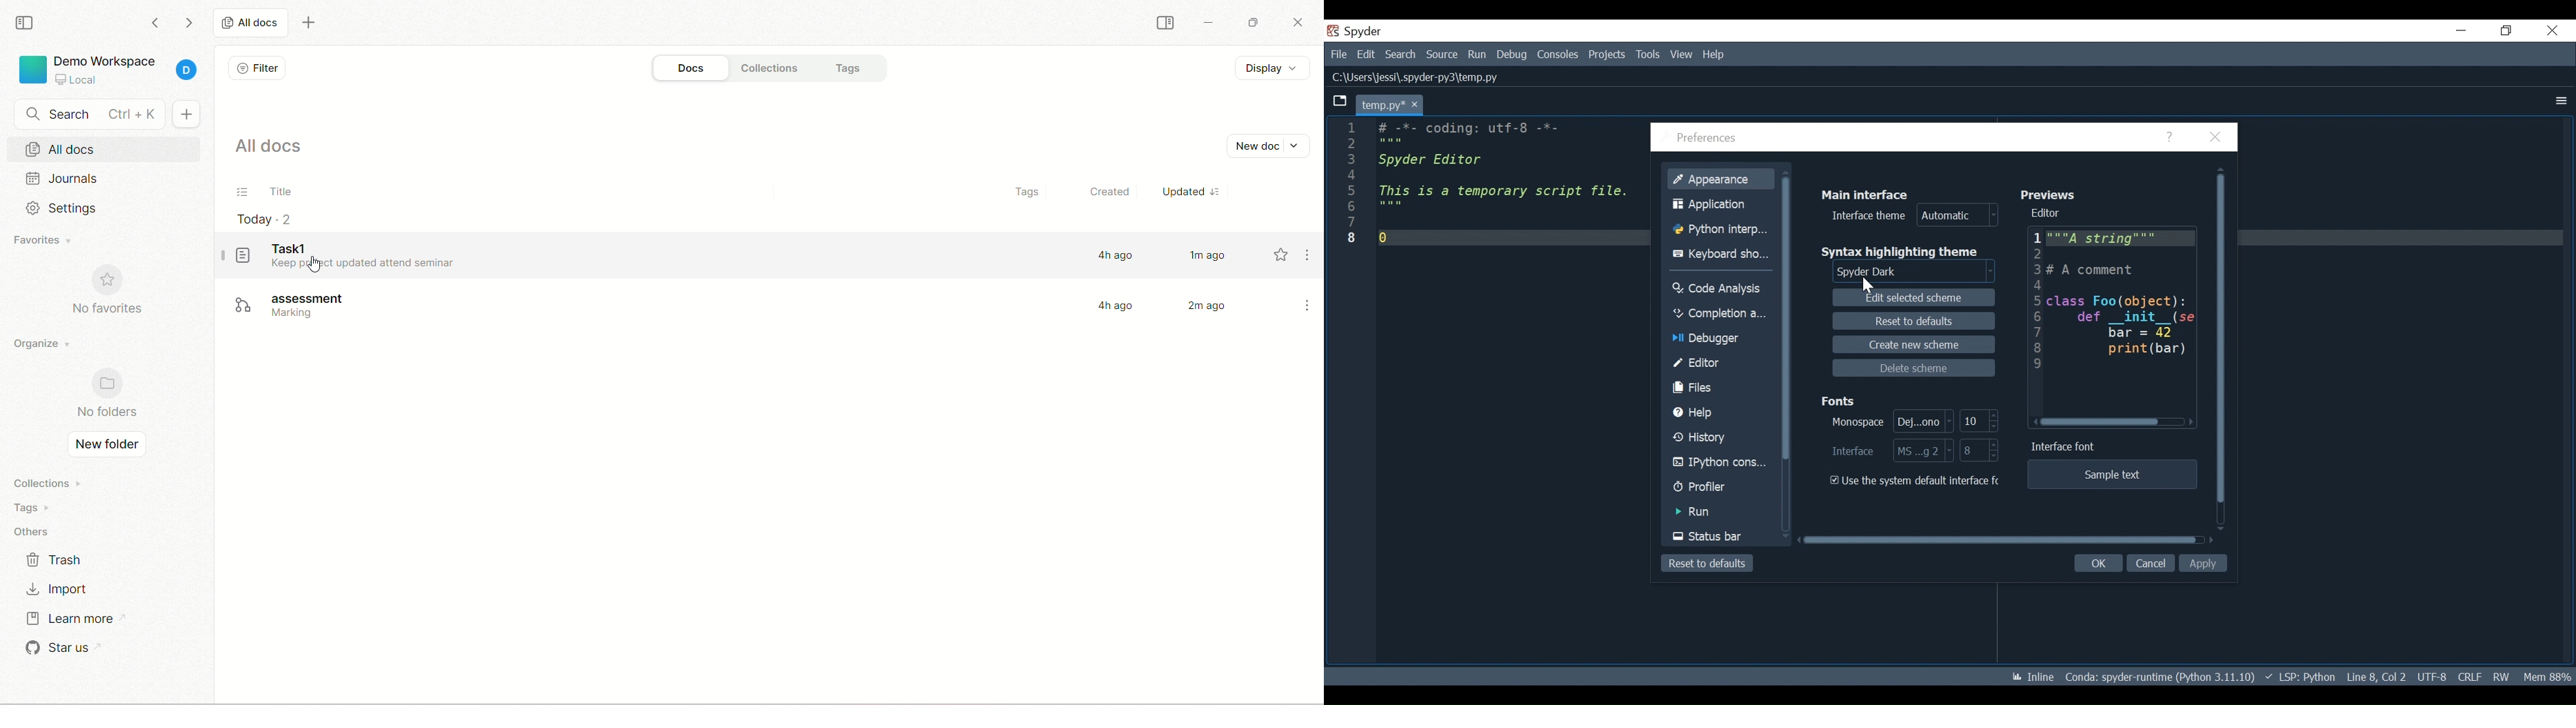  What do you see at coordinates (51, 482) in the screenshot?
I see `collections` at bounding box center [51, 482].